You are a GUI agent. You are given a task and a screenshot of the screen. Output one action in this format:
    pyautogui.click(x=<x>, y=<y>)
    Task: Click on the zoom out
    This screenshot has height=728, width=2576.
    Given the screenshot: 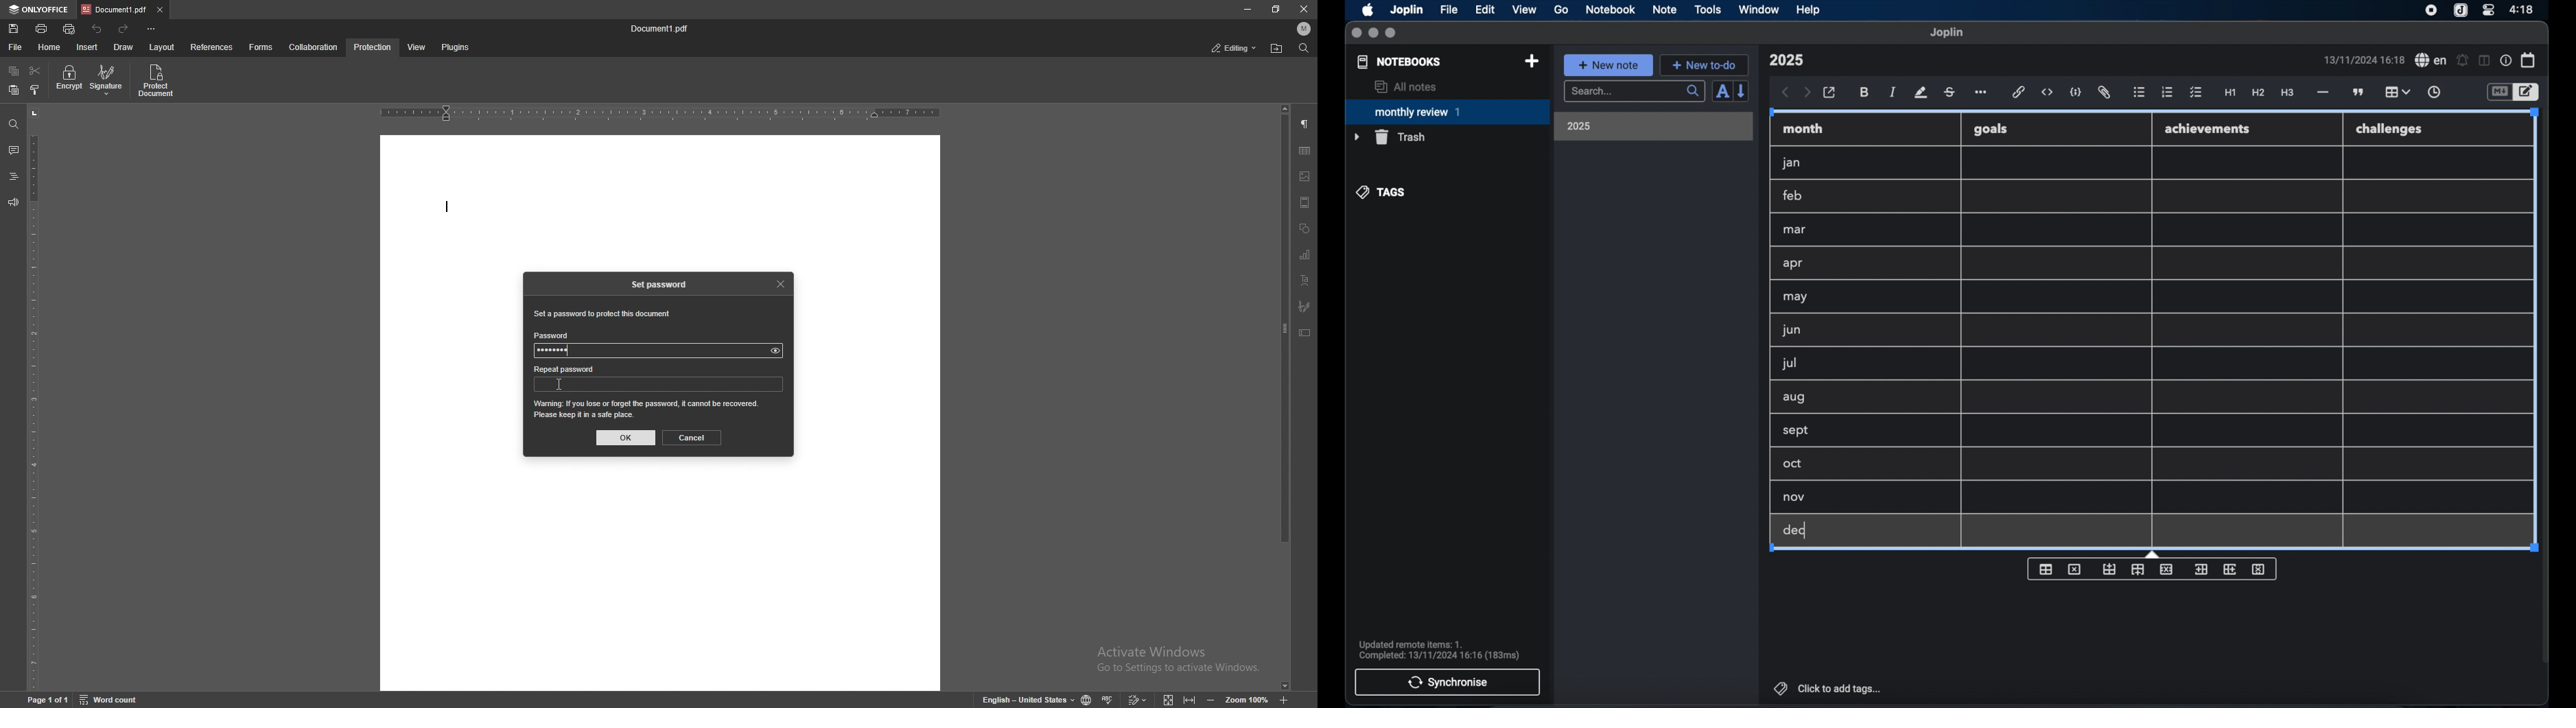 What is the action you would take?
    pyautogui.click(x=1213, y=698)
    